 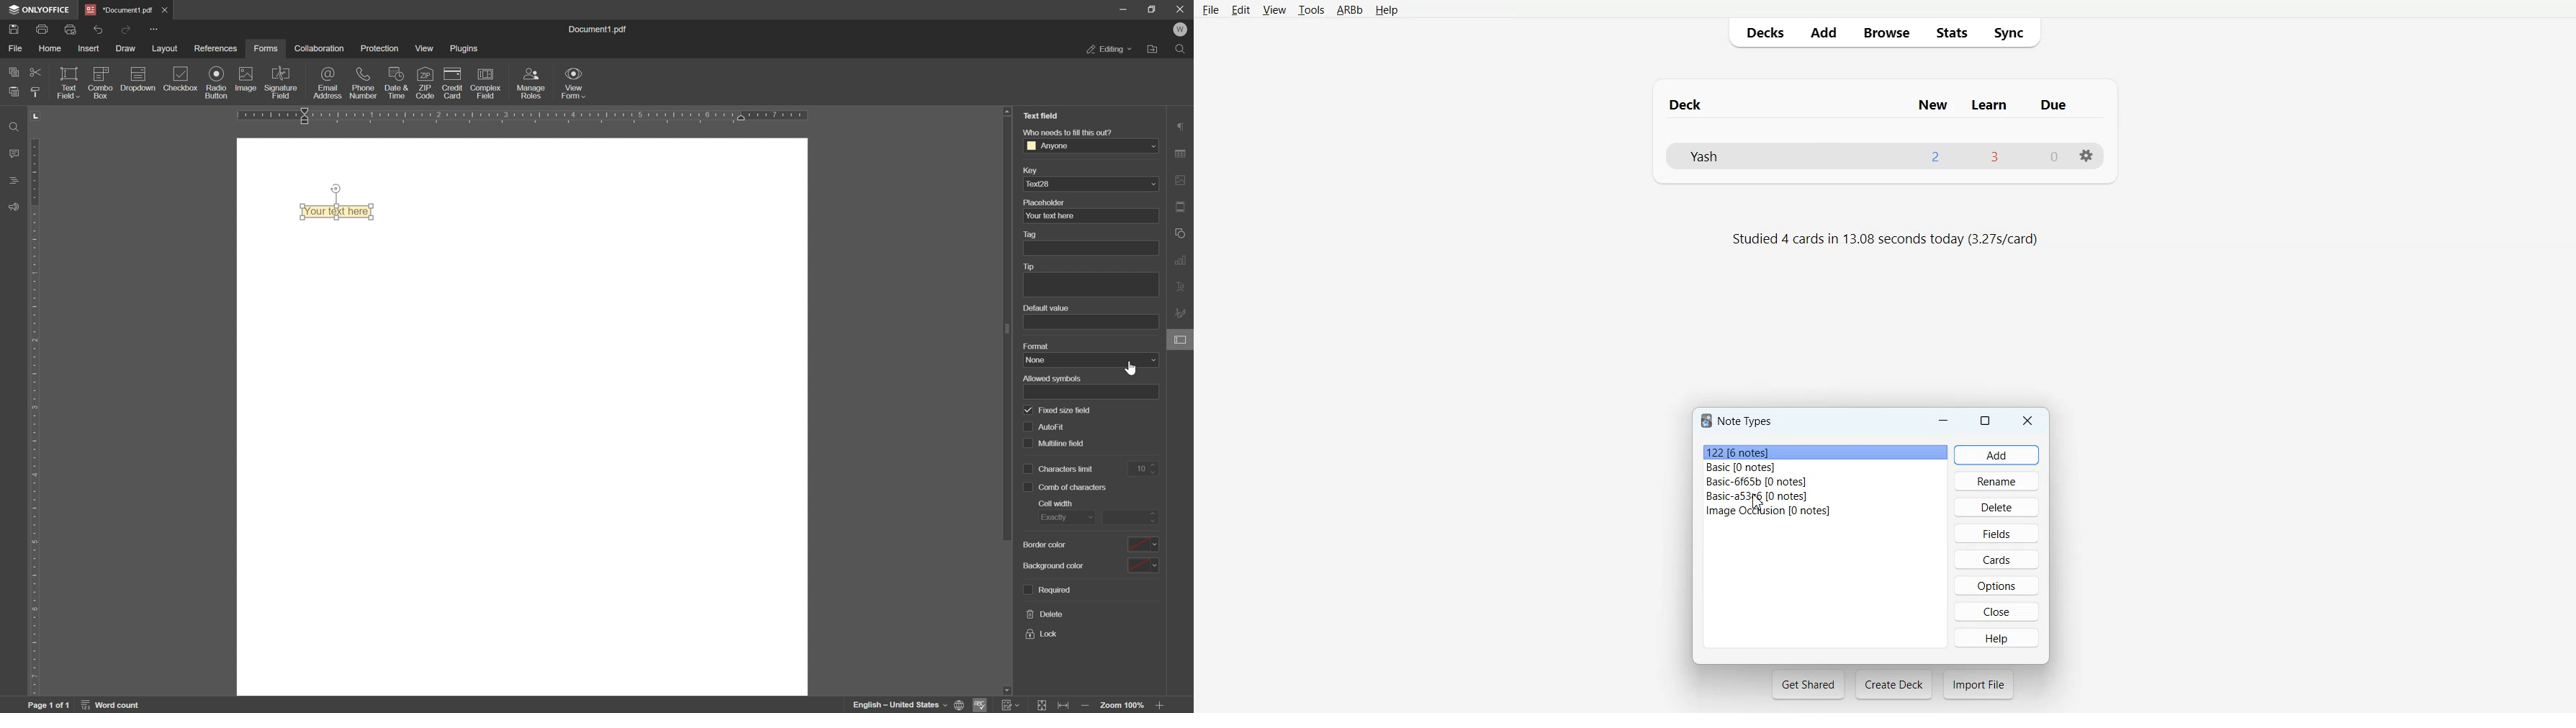 I want to click on copy style, so click(x=36, y=92).